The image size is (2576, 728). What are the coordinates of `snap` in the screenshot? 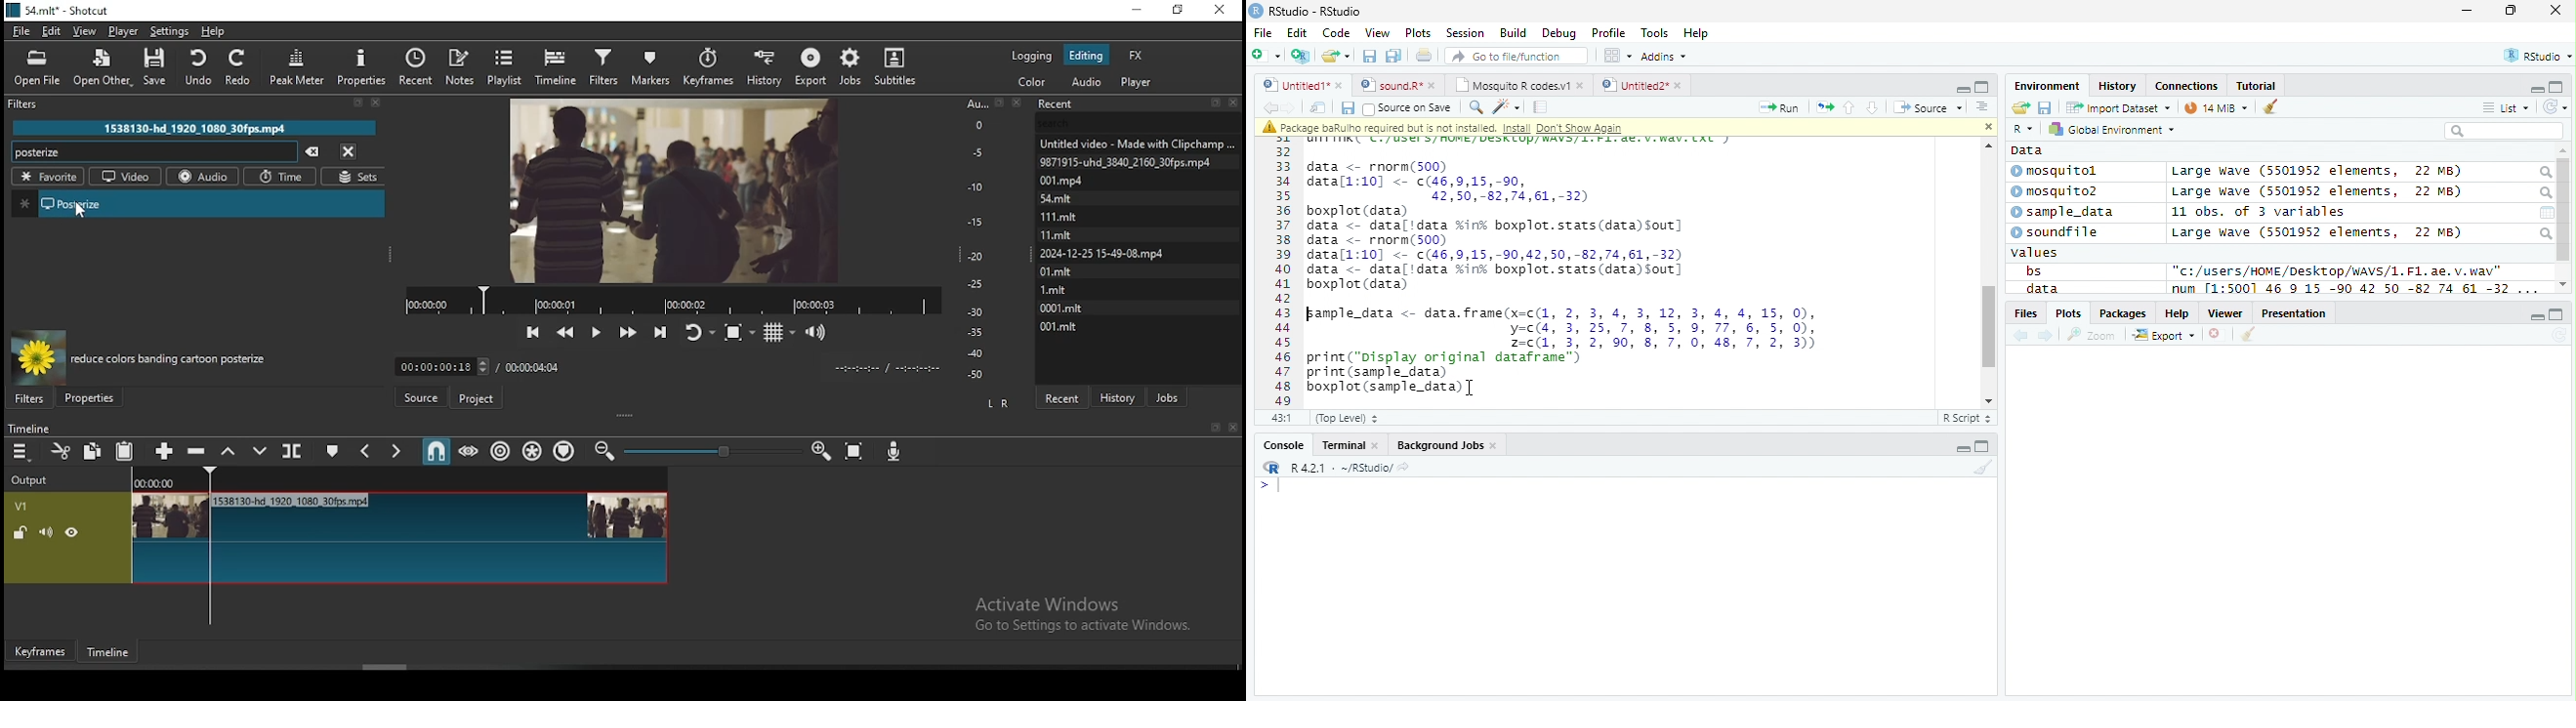 It's located at (431, 453).